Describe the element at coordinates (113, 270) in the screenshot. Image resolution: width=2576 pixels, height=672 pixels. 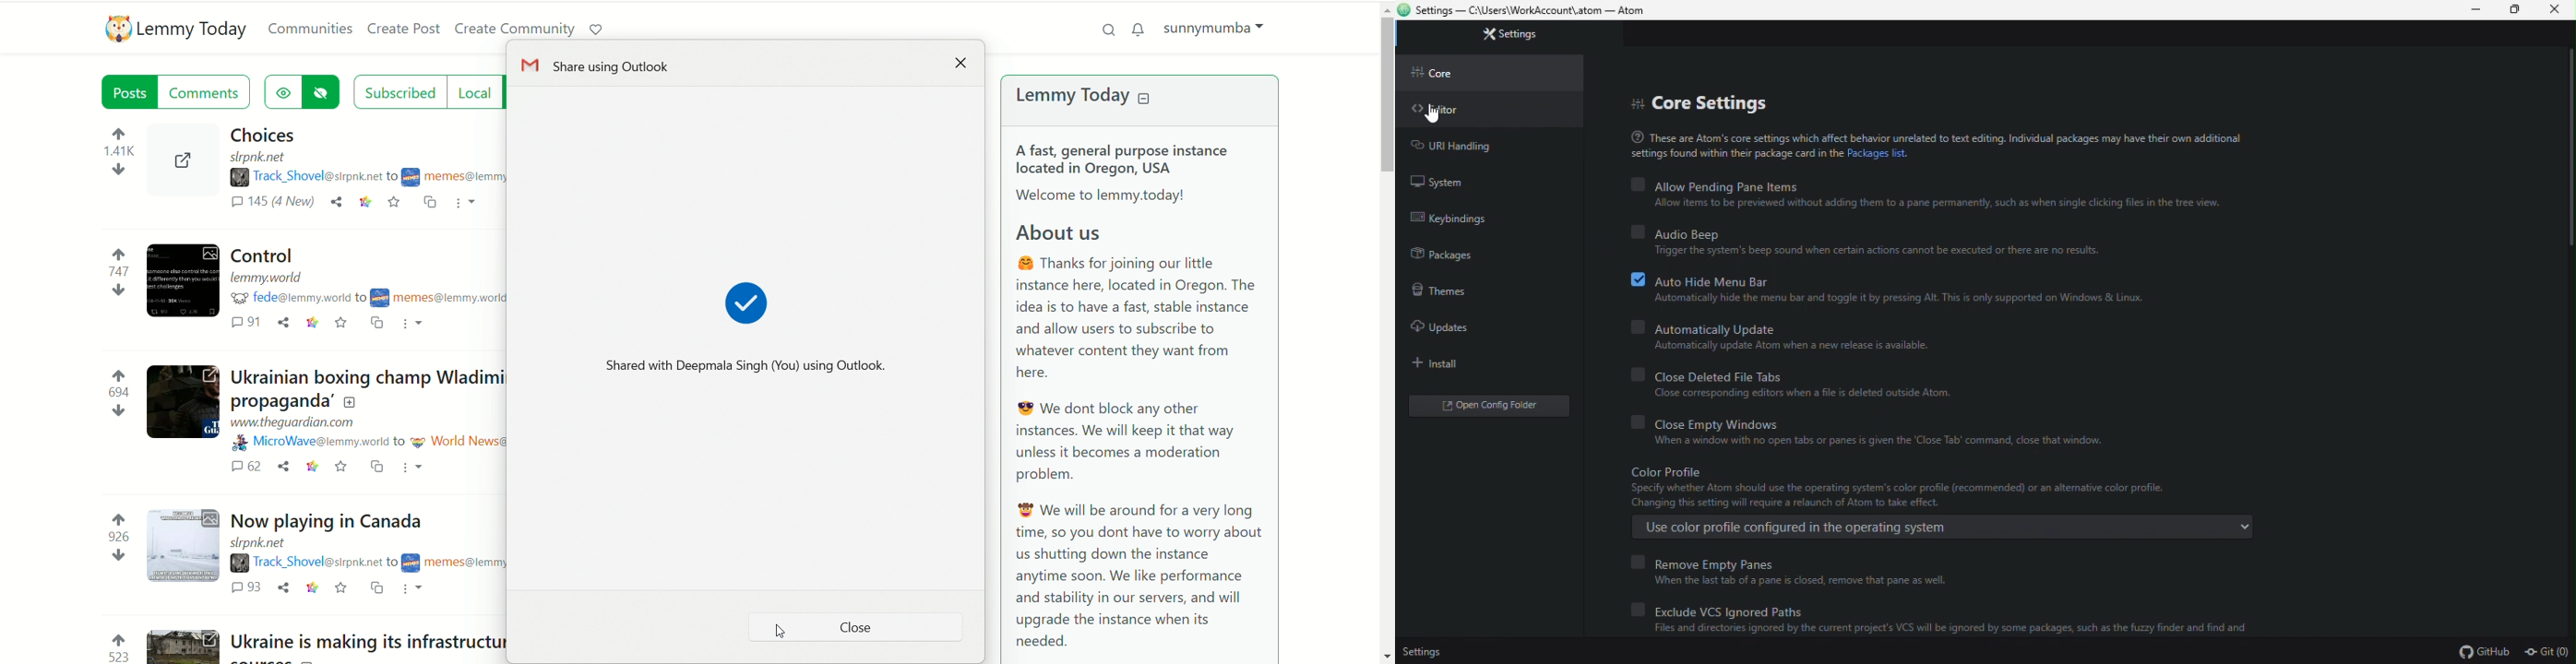
I see `votes up and down` at that location.